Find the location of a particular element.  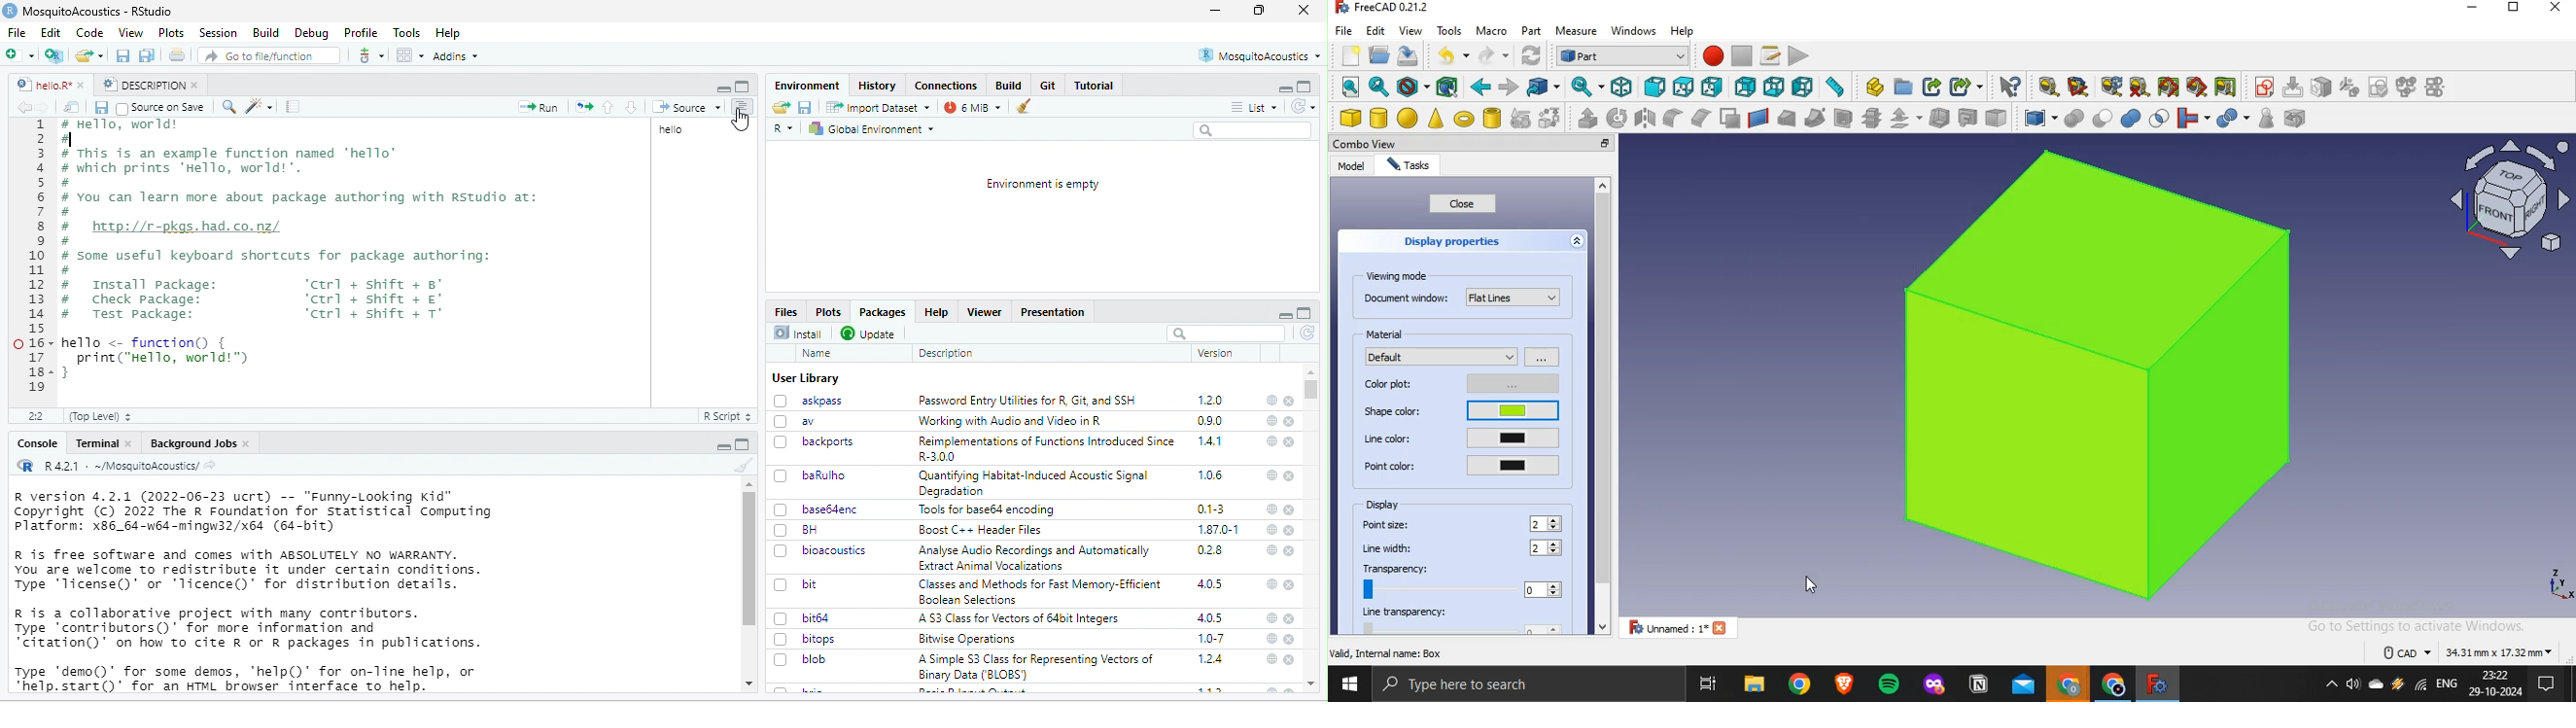

maximize is located at coordinates (1305, 87).